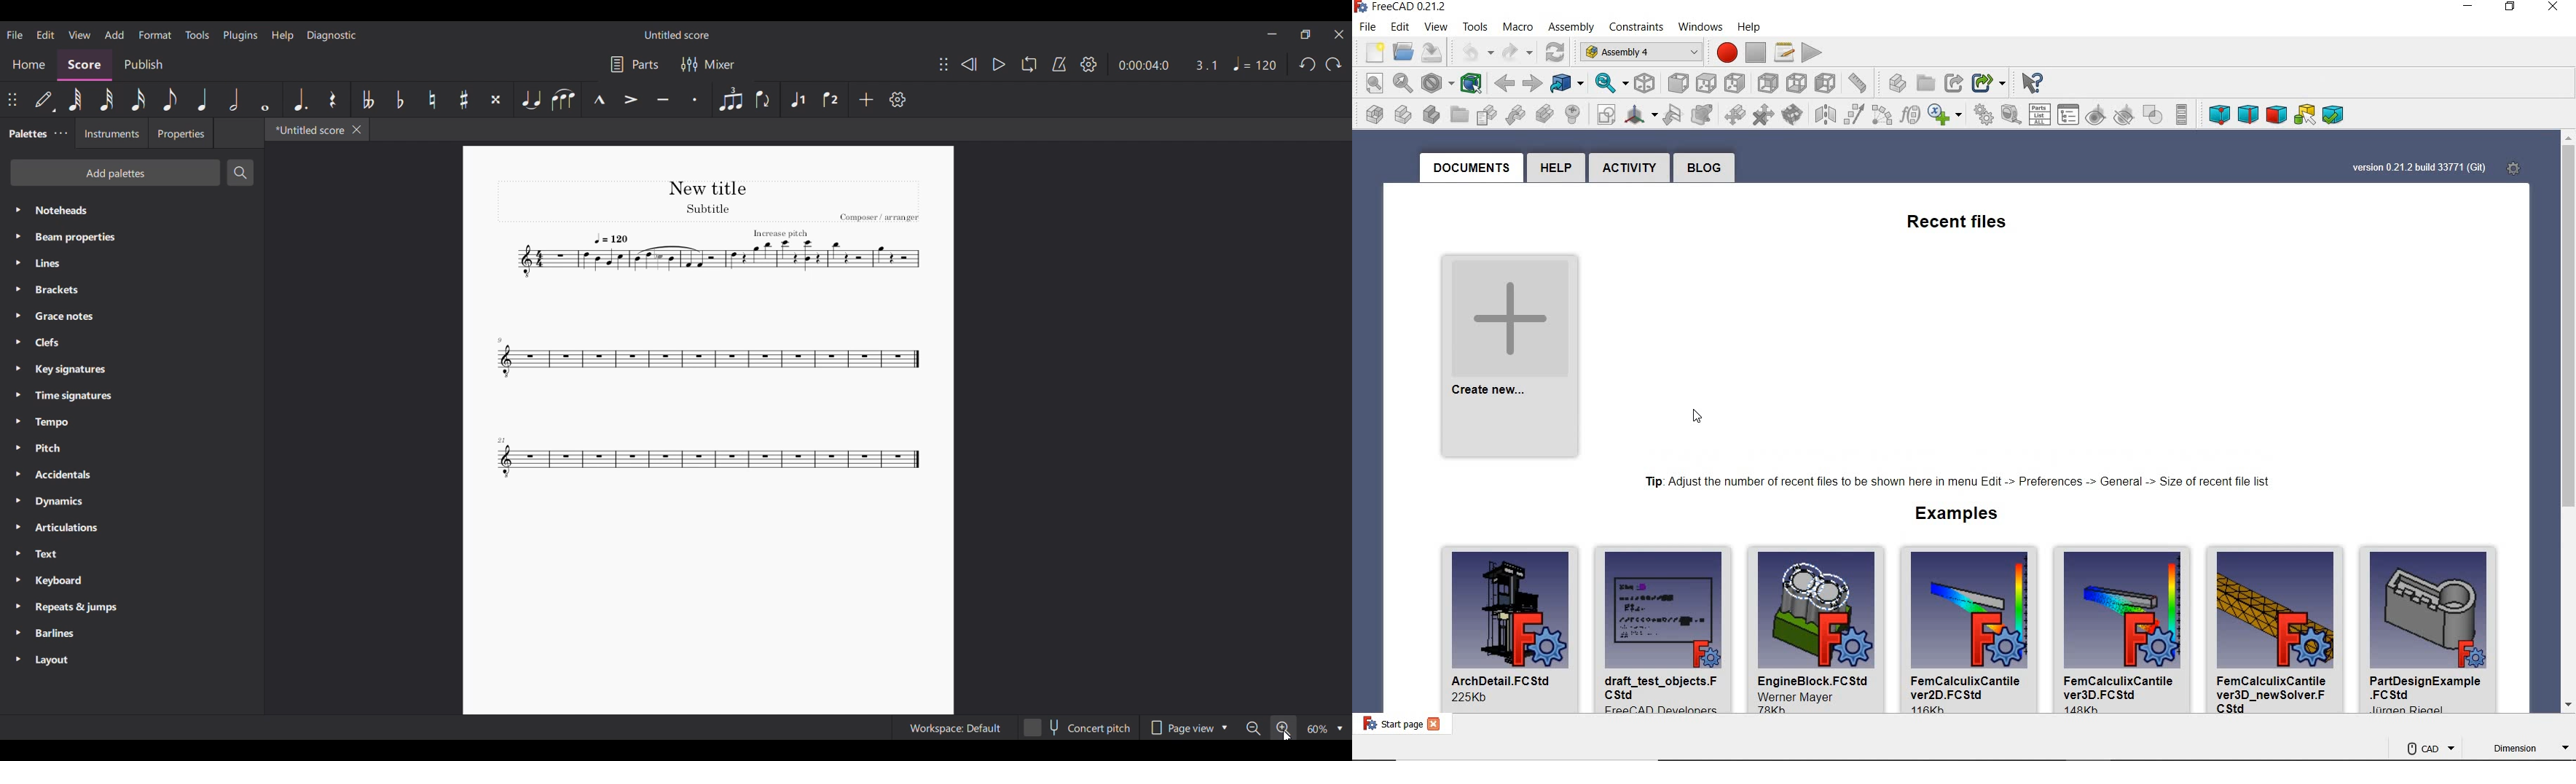  Describe the element at coordinates (156, 35) in the screenshot. I see `Format menu` at that location.